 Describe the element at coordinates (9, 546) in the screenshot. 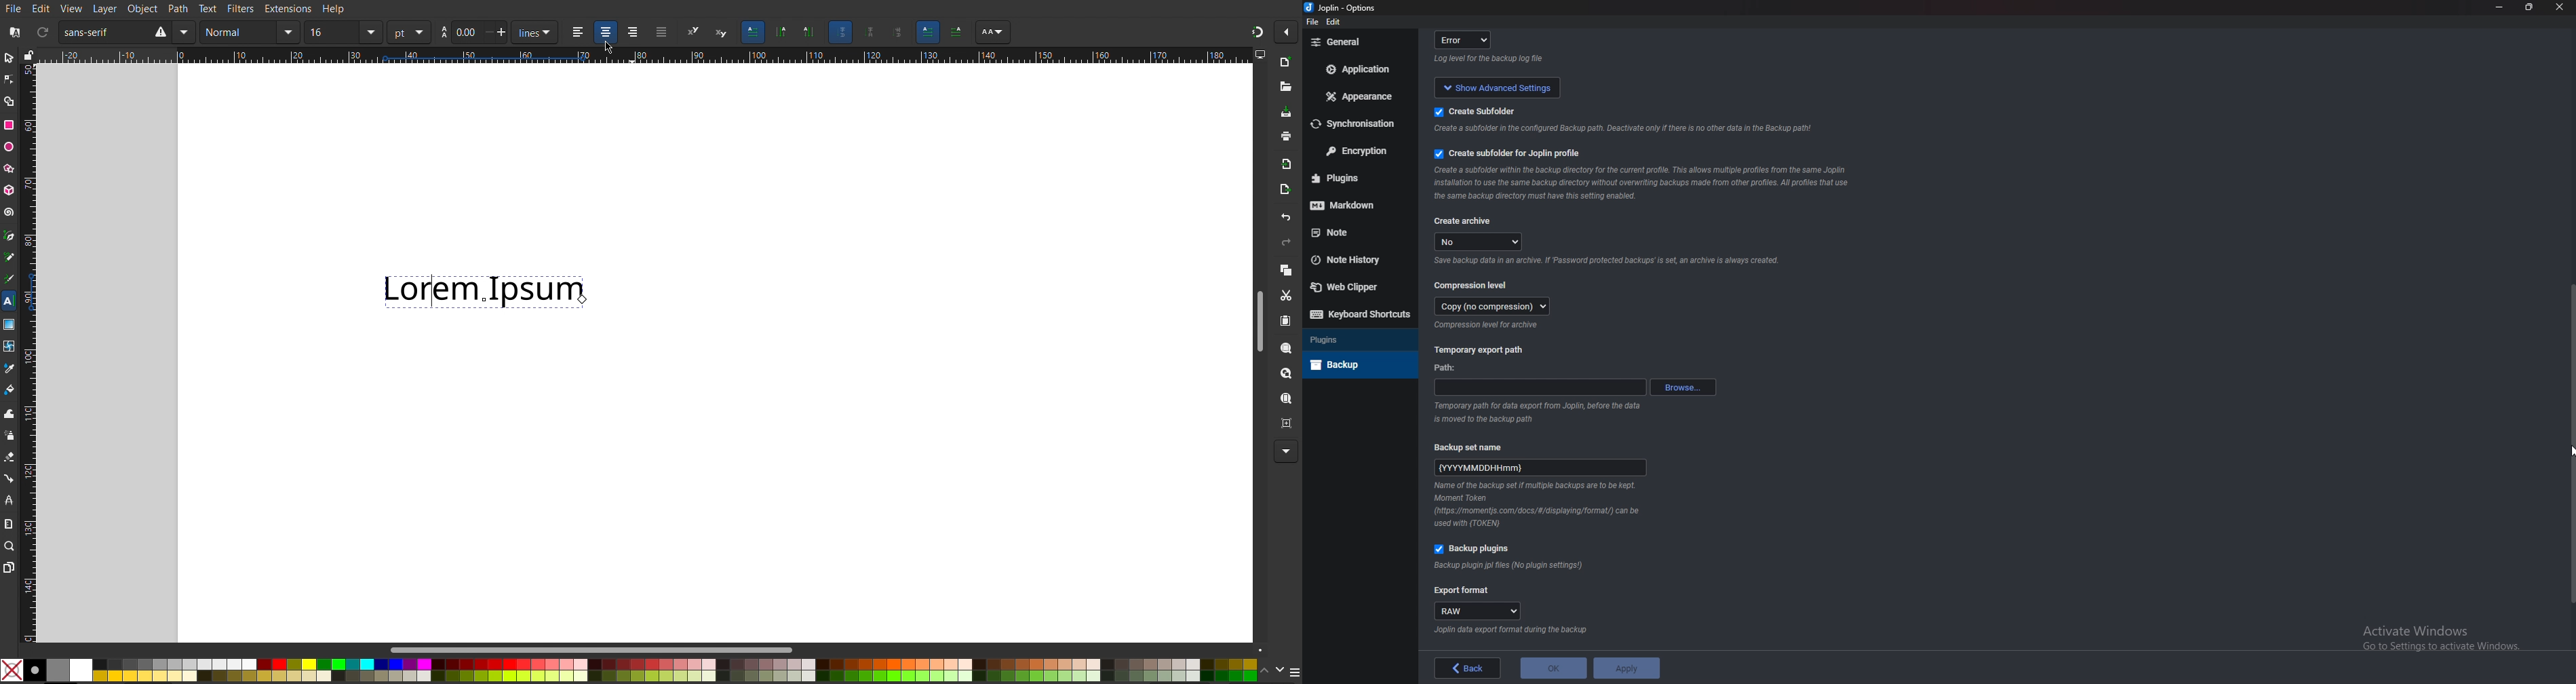

I see `Zoom Tool` at that location.